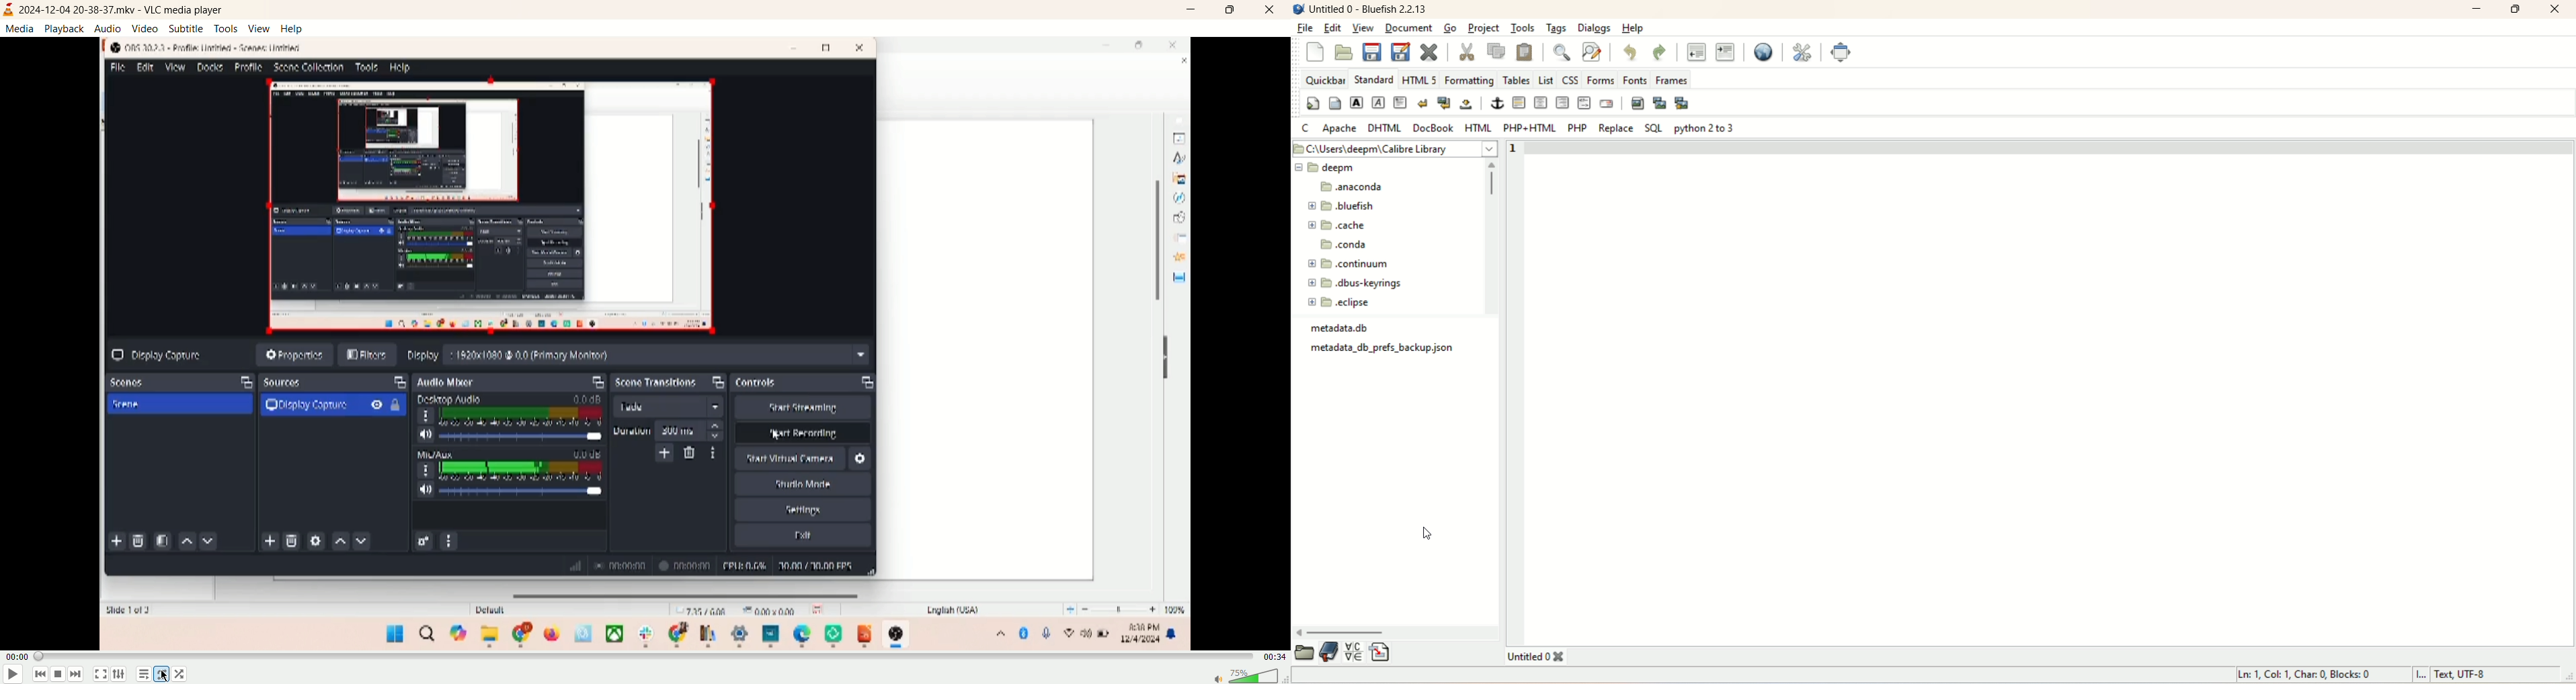 Image resolution: width=2576 pixels, height=700 pixels. What do you see at coordinates (77, 674) in the screenshot?
I see `next track` at bounding box center [77, 674].